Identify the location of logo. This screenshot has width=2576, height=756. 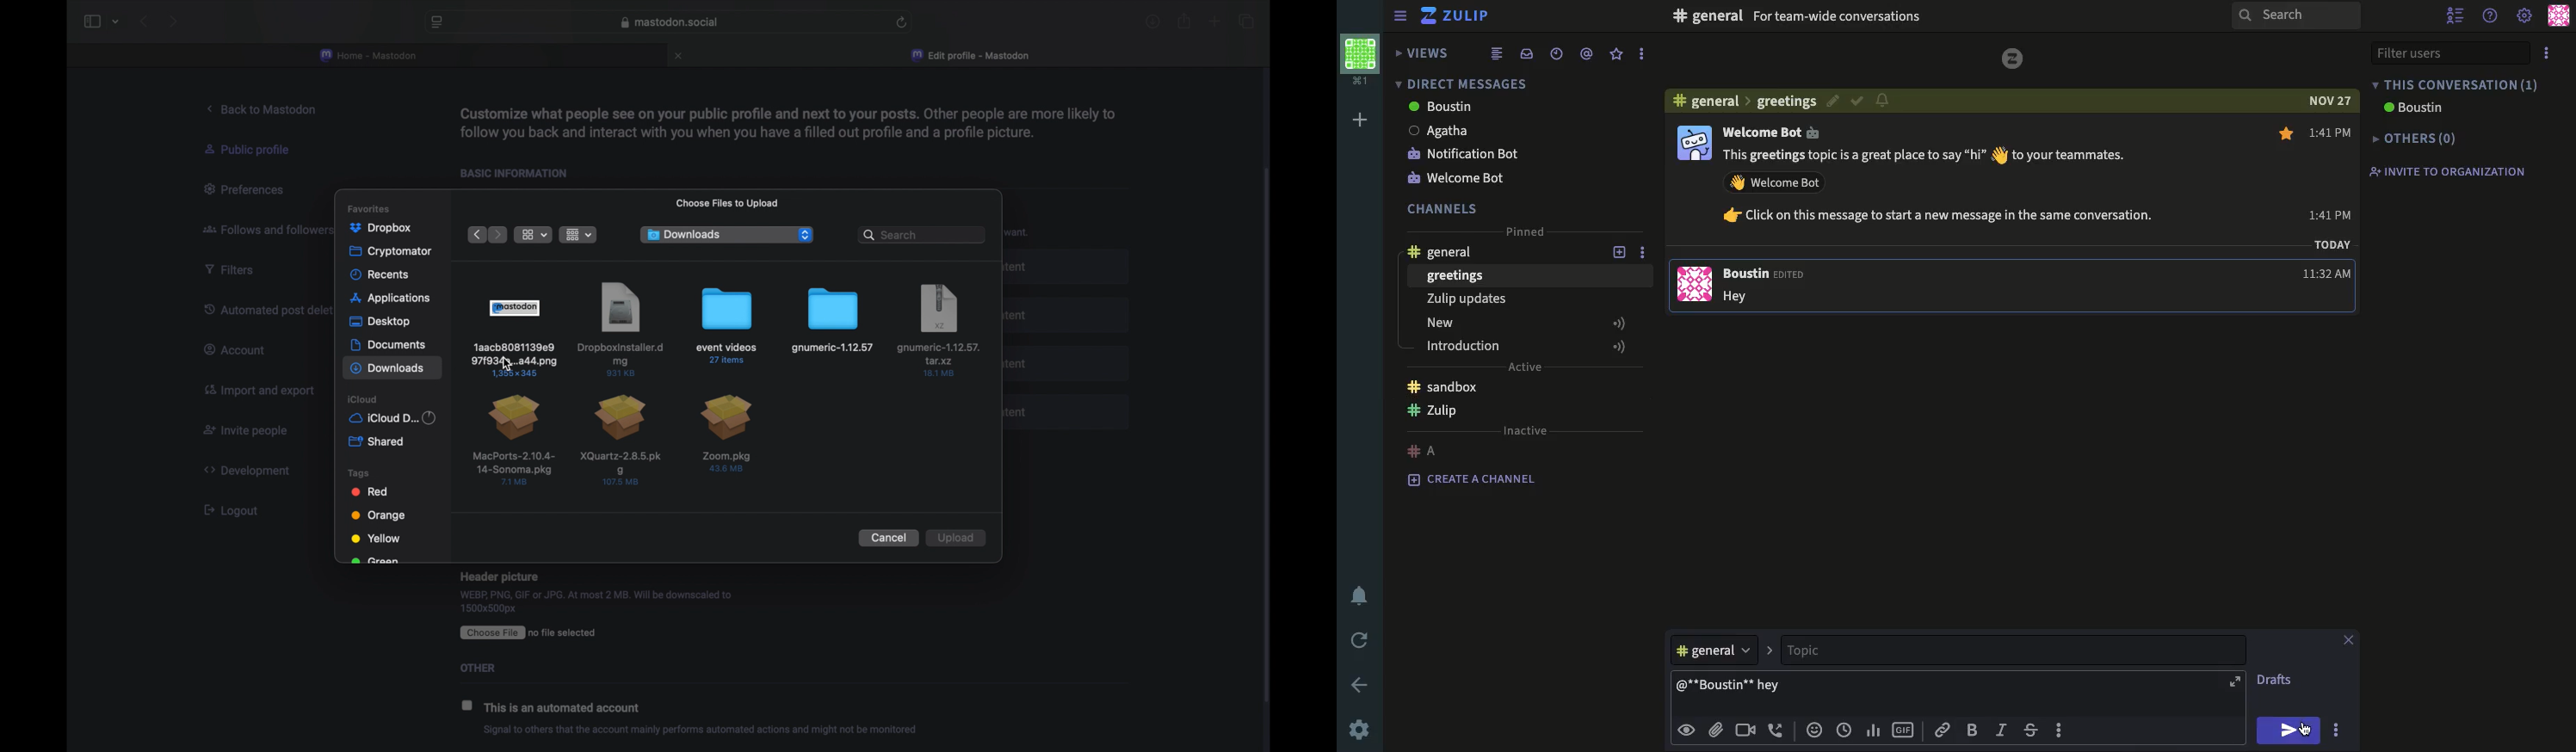
(2013, 59).